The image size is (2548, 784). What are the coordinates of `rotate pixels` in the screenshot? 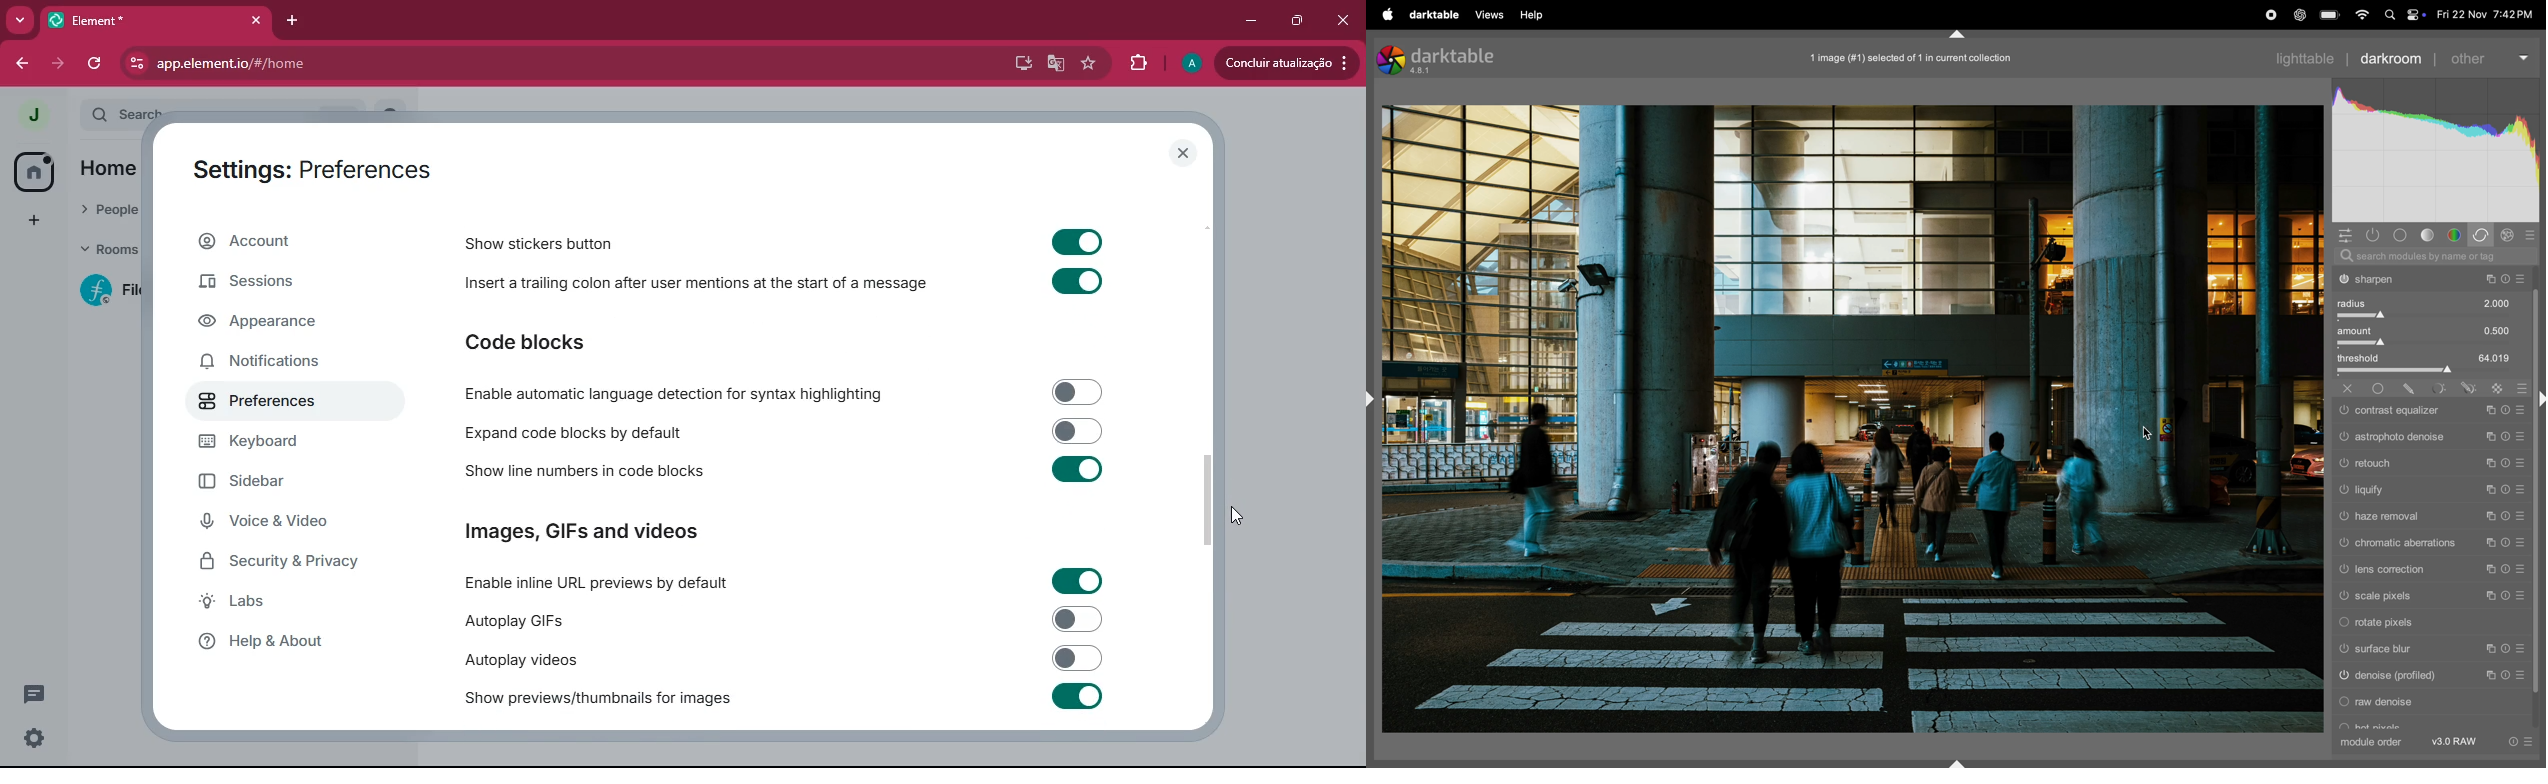 It's located at (2428, 625).